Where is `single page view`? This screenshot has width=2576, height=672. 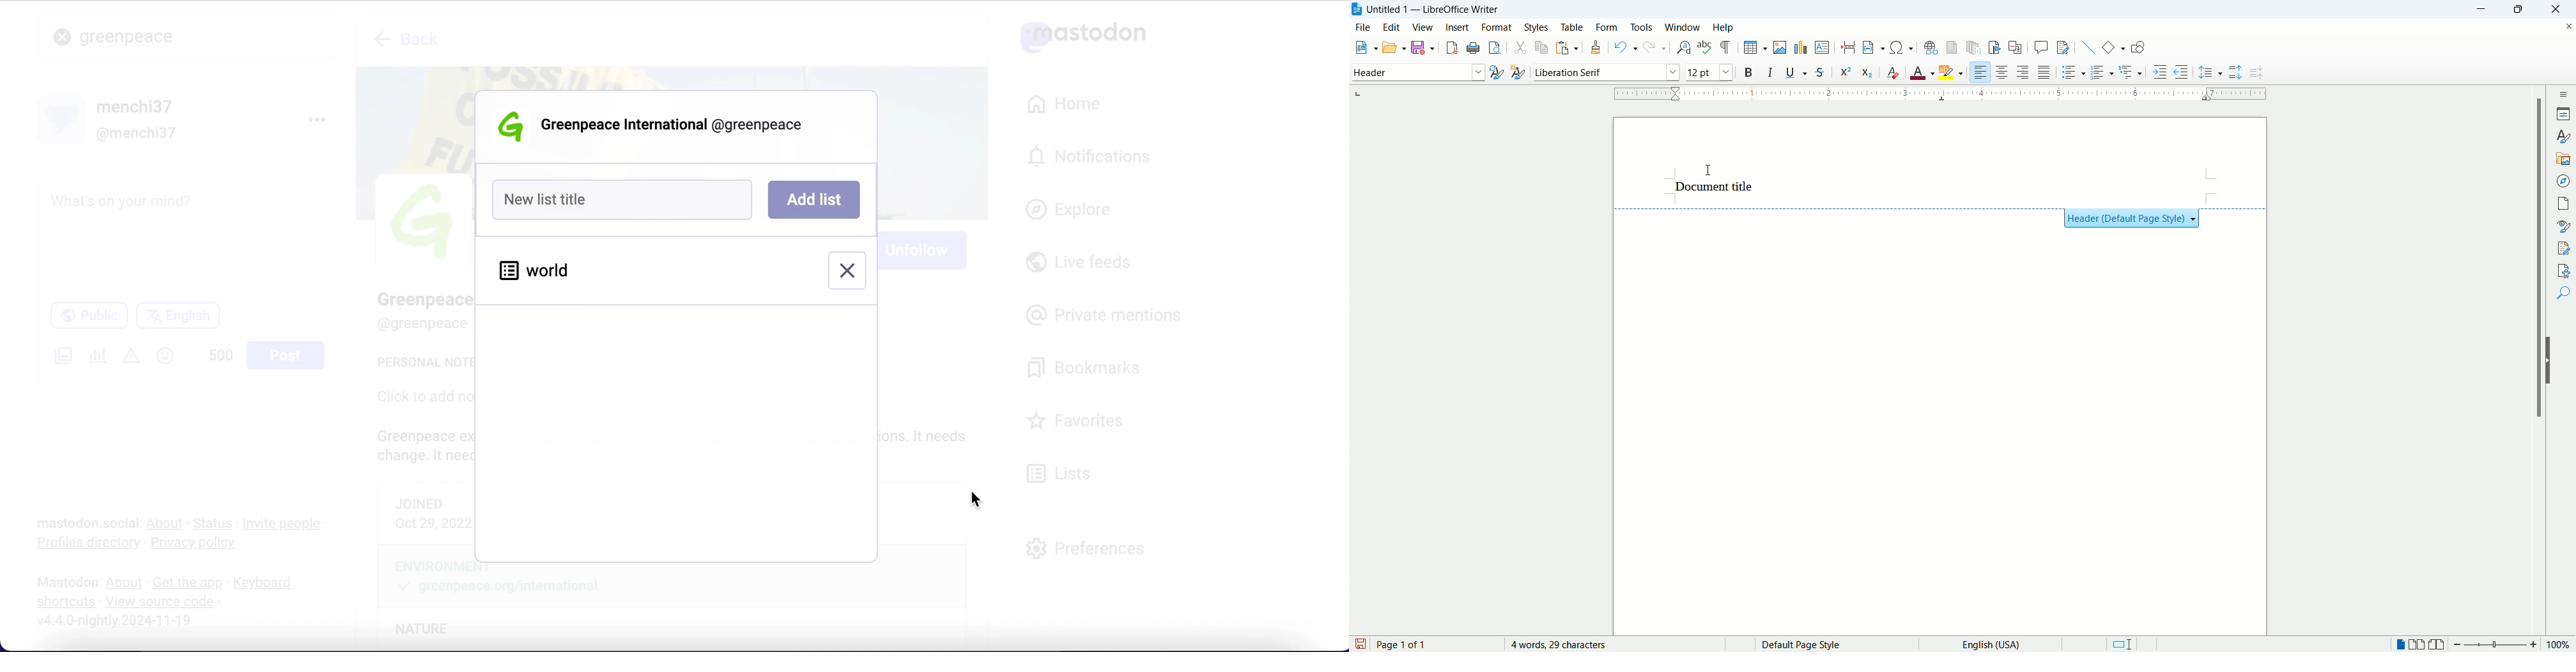 single page view is located at coordinates (2400, 644).